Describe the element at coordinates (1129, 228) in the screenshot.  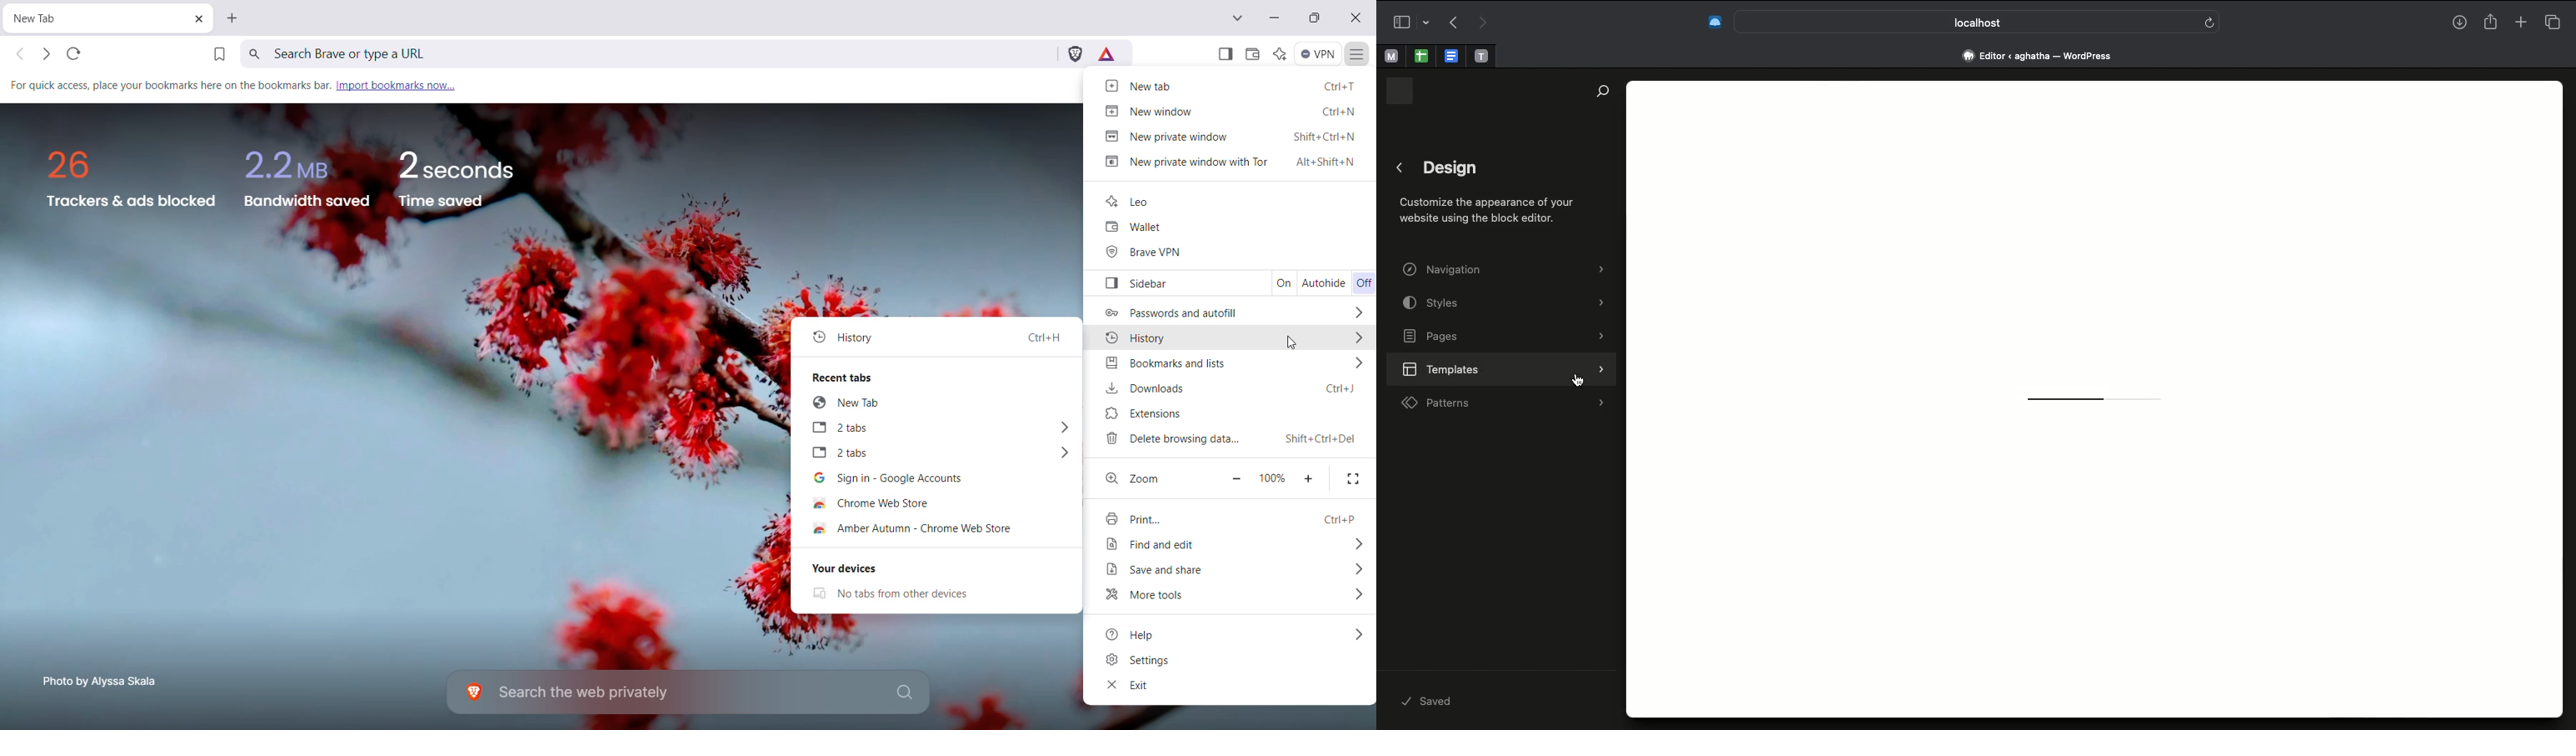
I see `Wallet` at that location.